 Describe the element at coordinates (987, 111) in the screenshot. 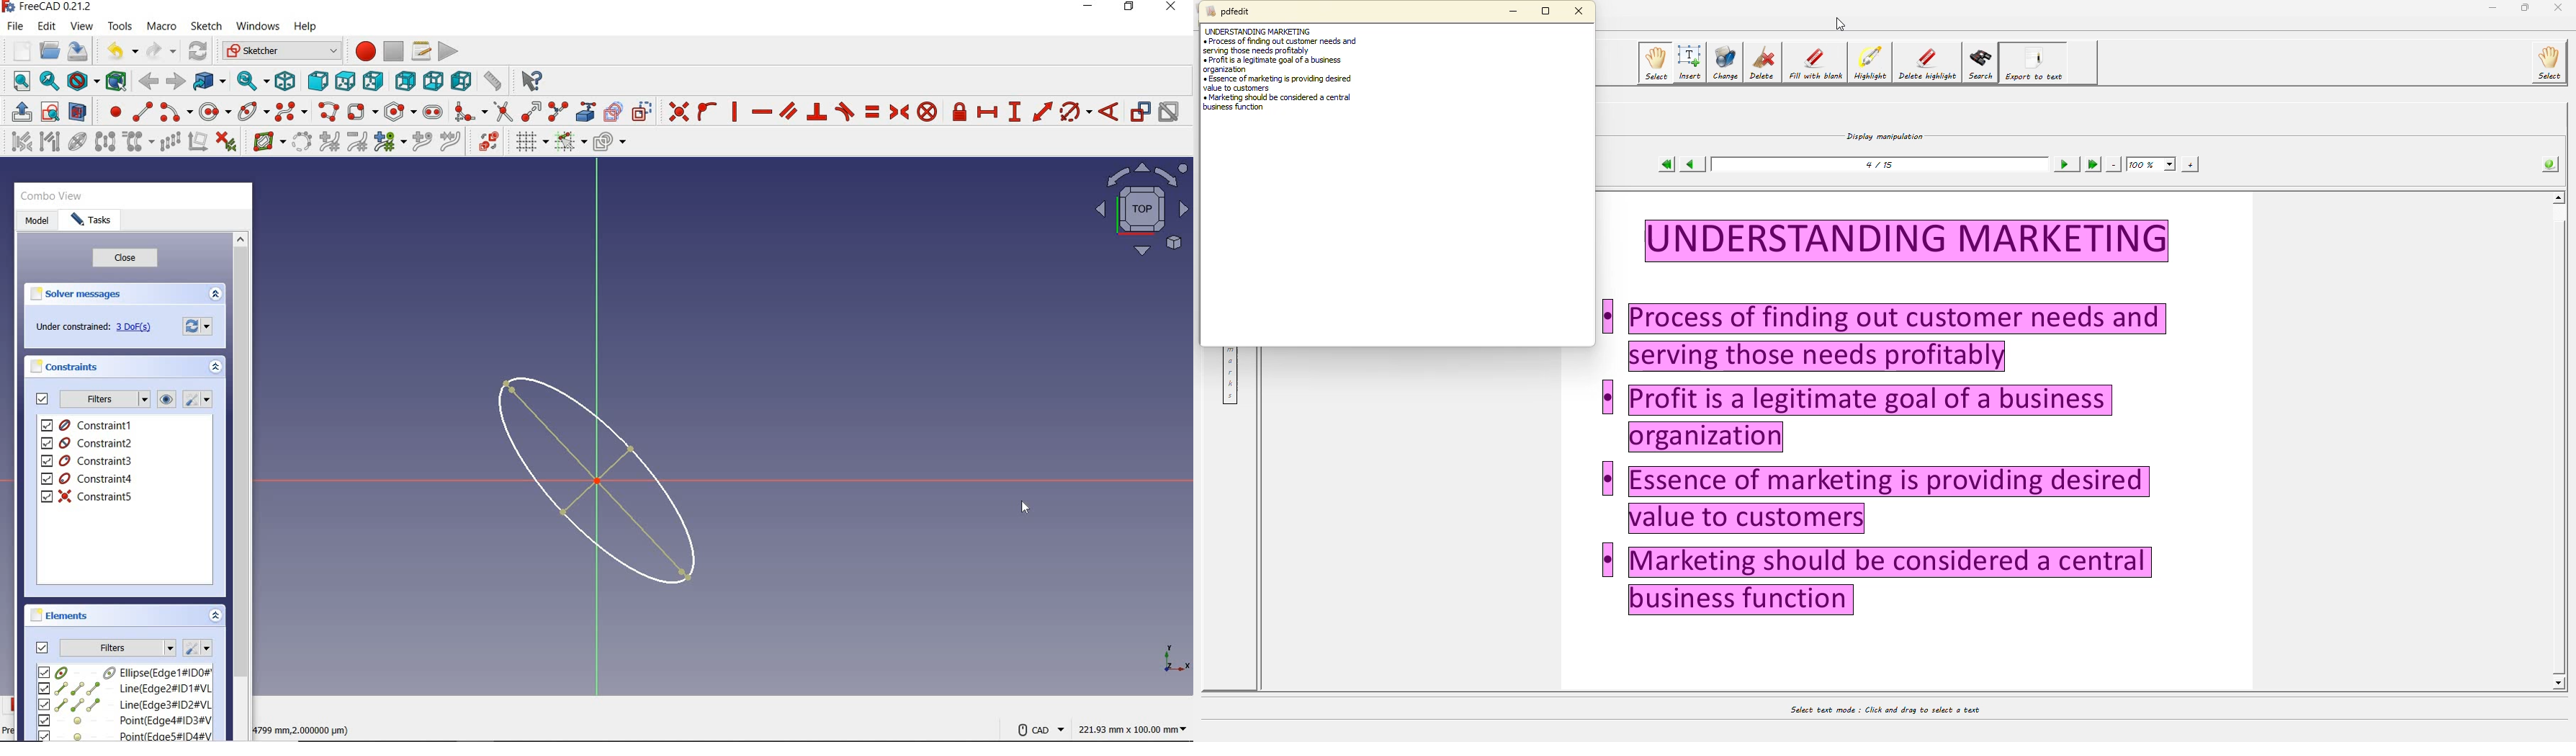

I see `constrain horizontal distance` at that location.